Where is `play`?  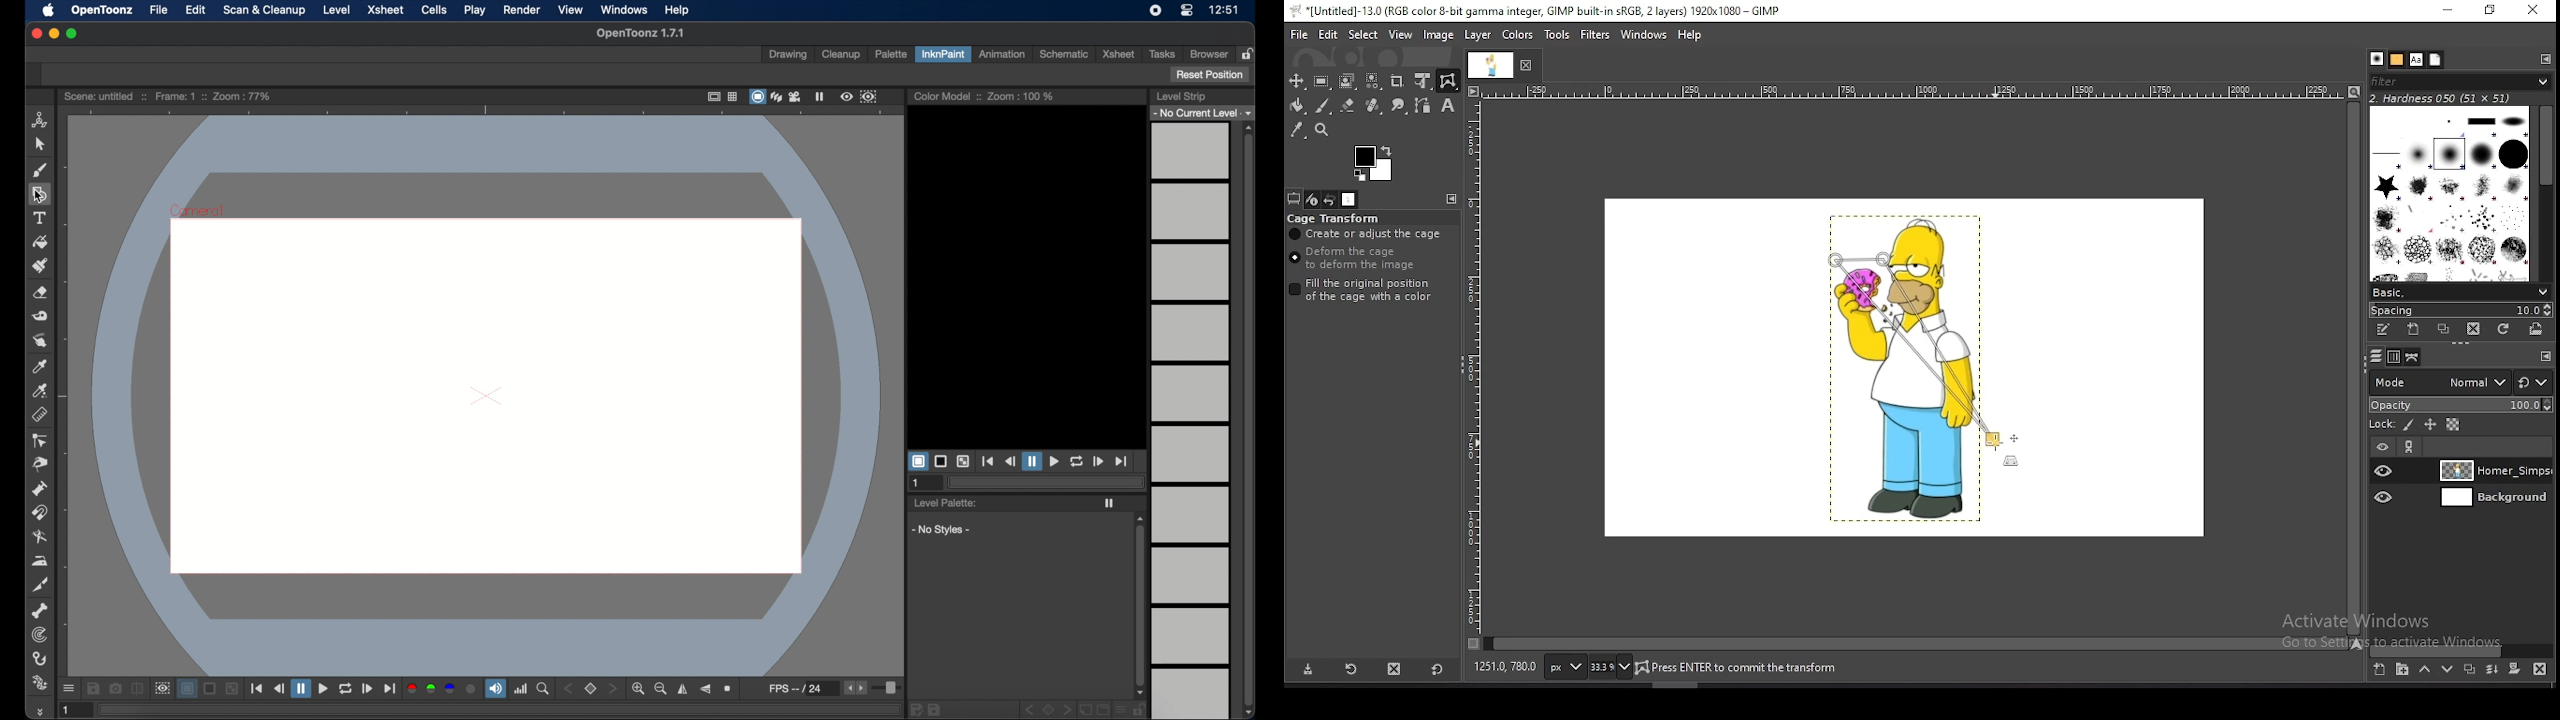 play is located at coordinates (475, 9).